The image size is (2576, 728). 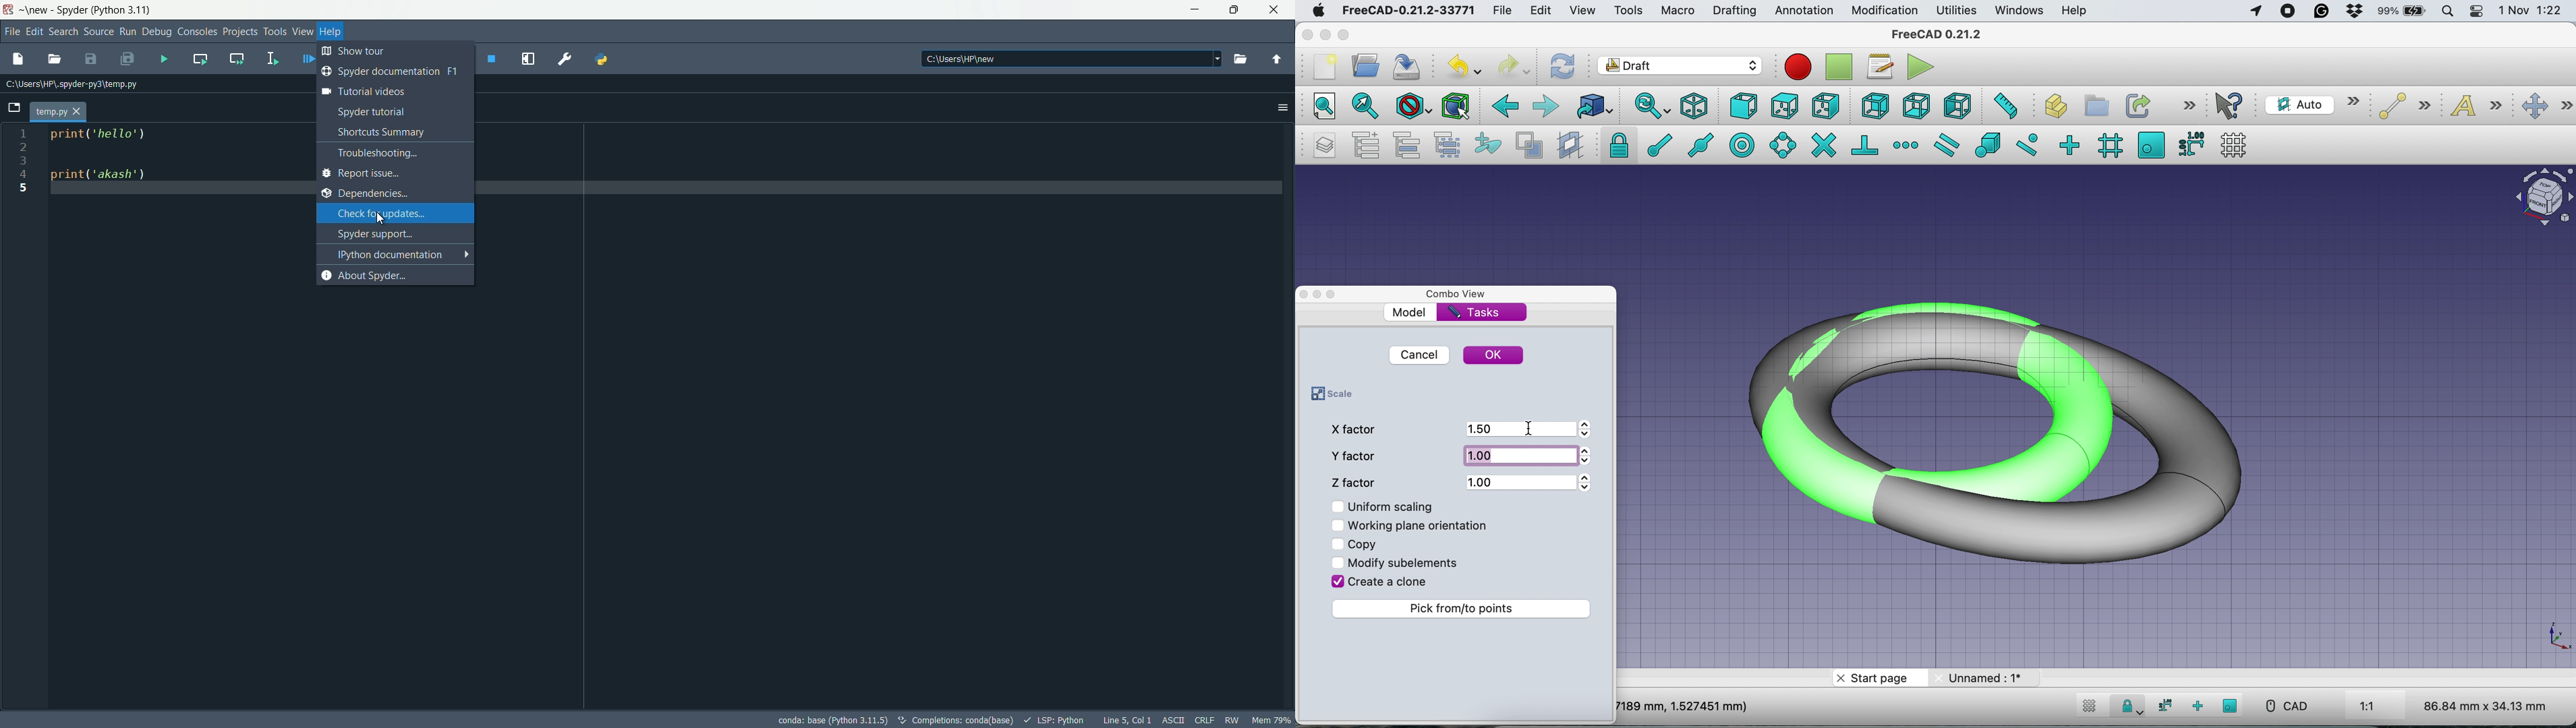 I want to click on move to group, so click(x=1411, y=145).